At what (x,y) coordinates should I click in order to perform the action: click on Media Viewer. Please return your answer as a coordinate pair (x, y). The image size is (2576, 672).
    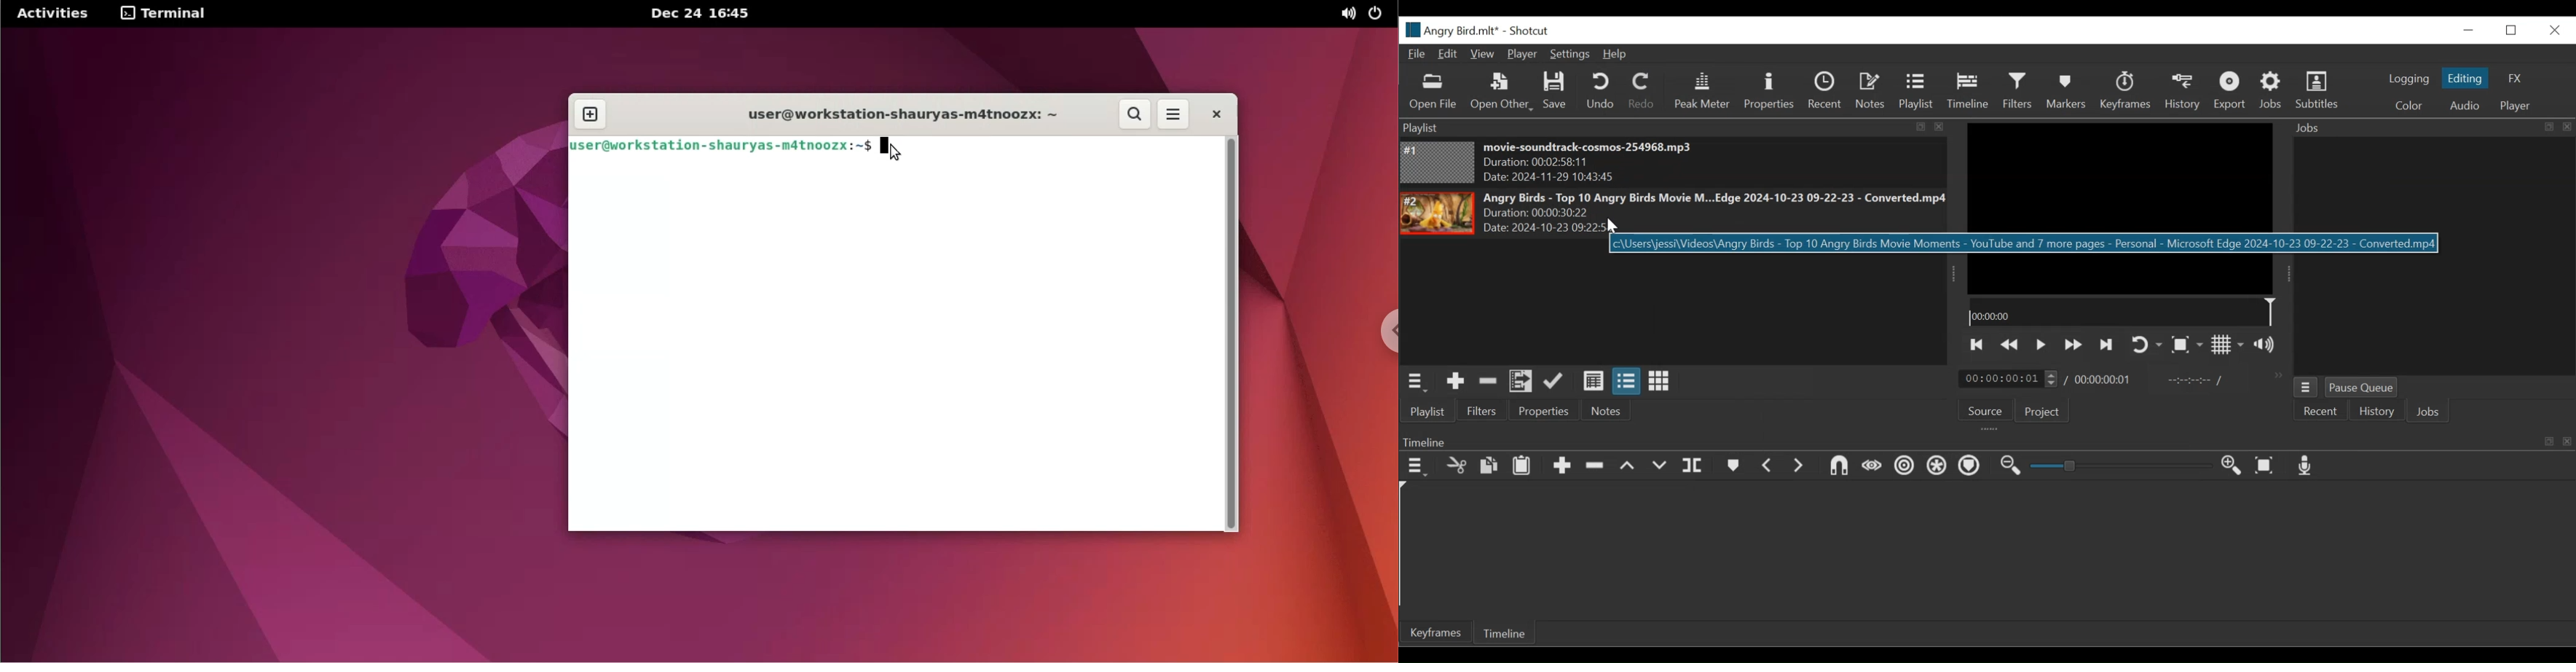
    Looking at the image, I should click on (2107, 207).